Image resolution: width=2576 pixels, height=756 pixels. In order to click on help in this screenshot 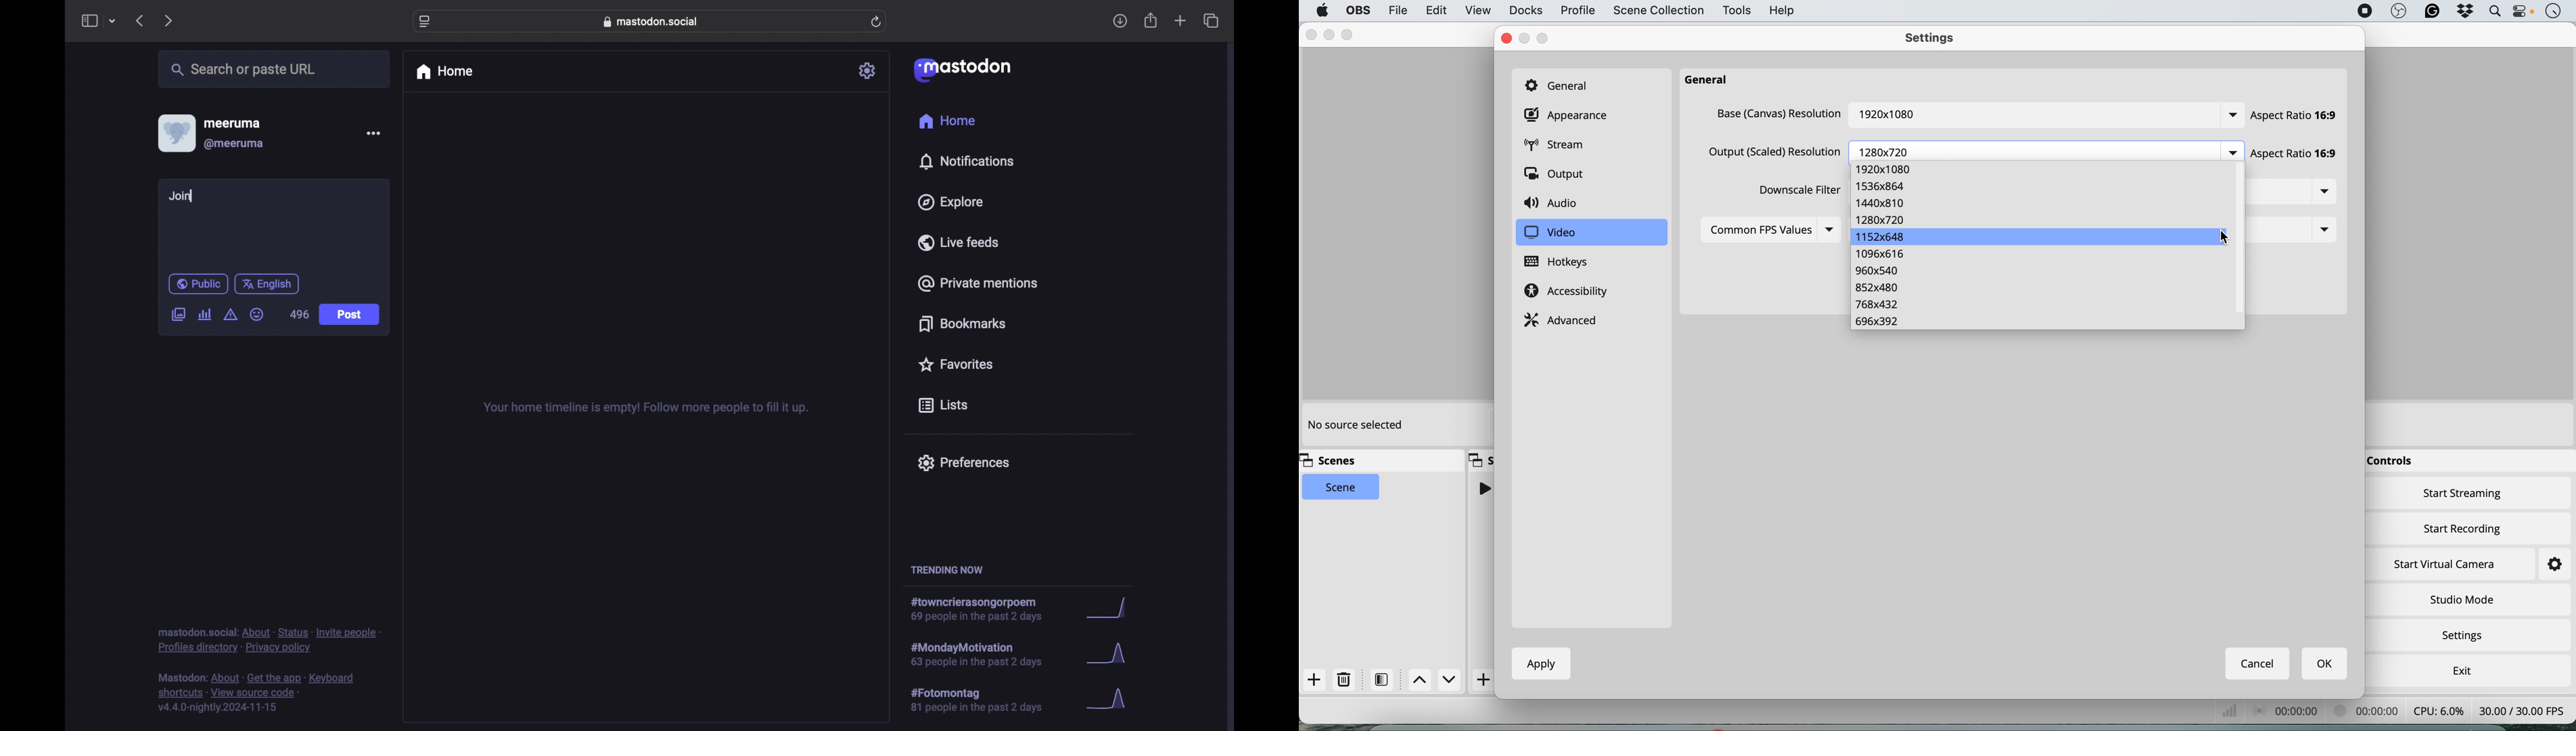, I will do `click(1784, 10)`.